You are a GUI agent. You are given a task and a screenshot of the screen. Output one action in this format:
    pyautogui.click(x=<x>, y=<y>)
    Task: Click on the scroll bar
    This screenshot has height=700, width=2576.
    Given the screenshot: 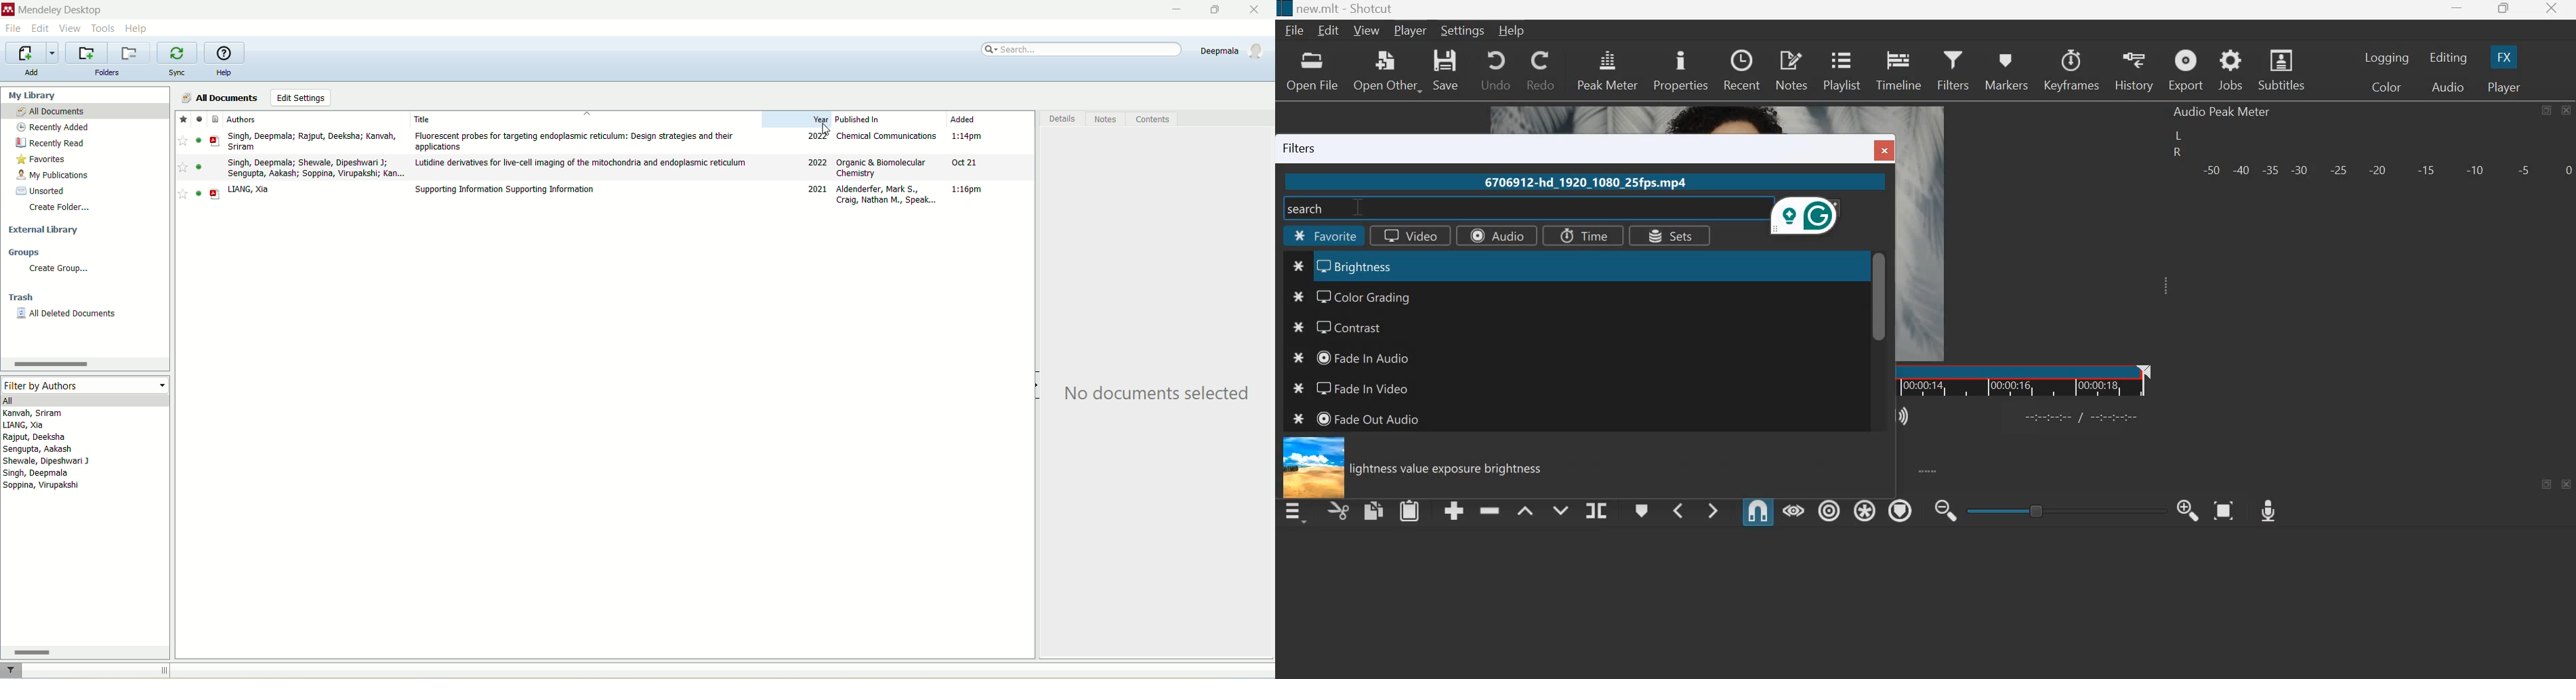 What is the action you would take?
    pyautogui.click(x=84, y=364)
    